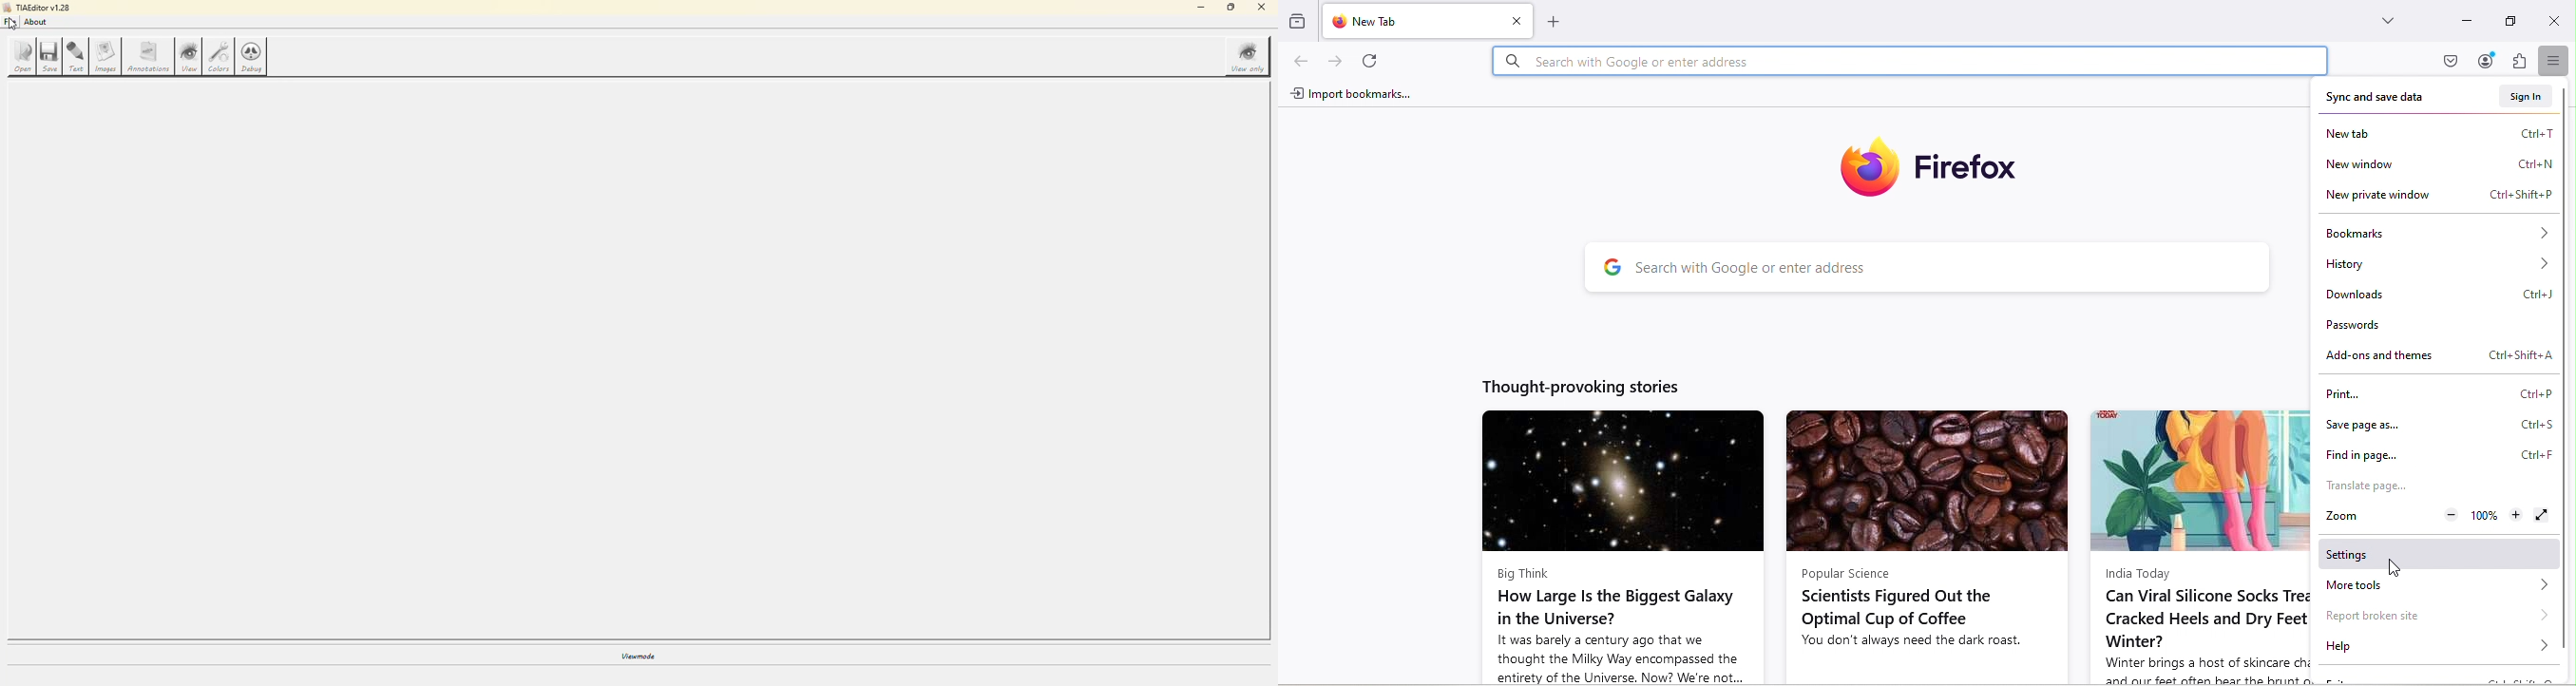  Describe the element at coordinates (2442, 456) in the screenshot. I see `Find in page` at that location.